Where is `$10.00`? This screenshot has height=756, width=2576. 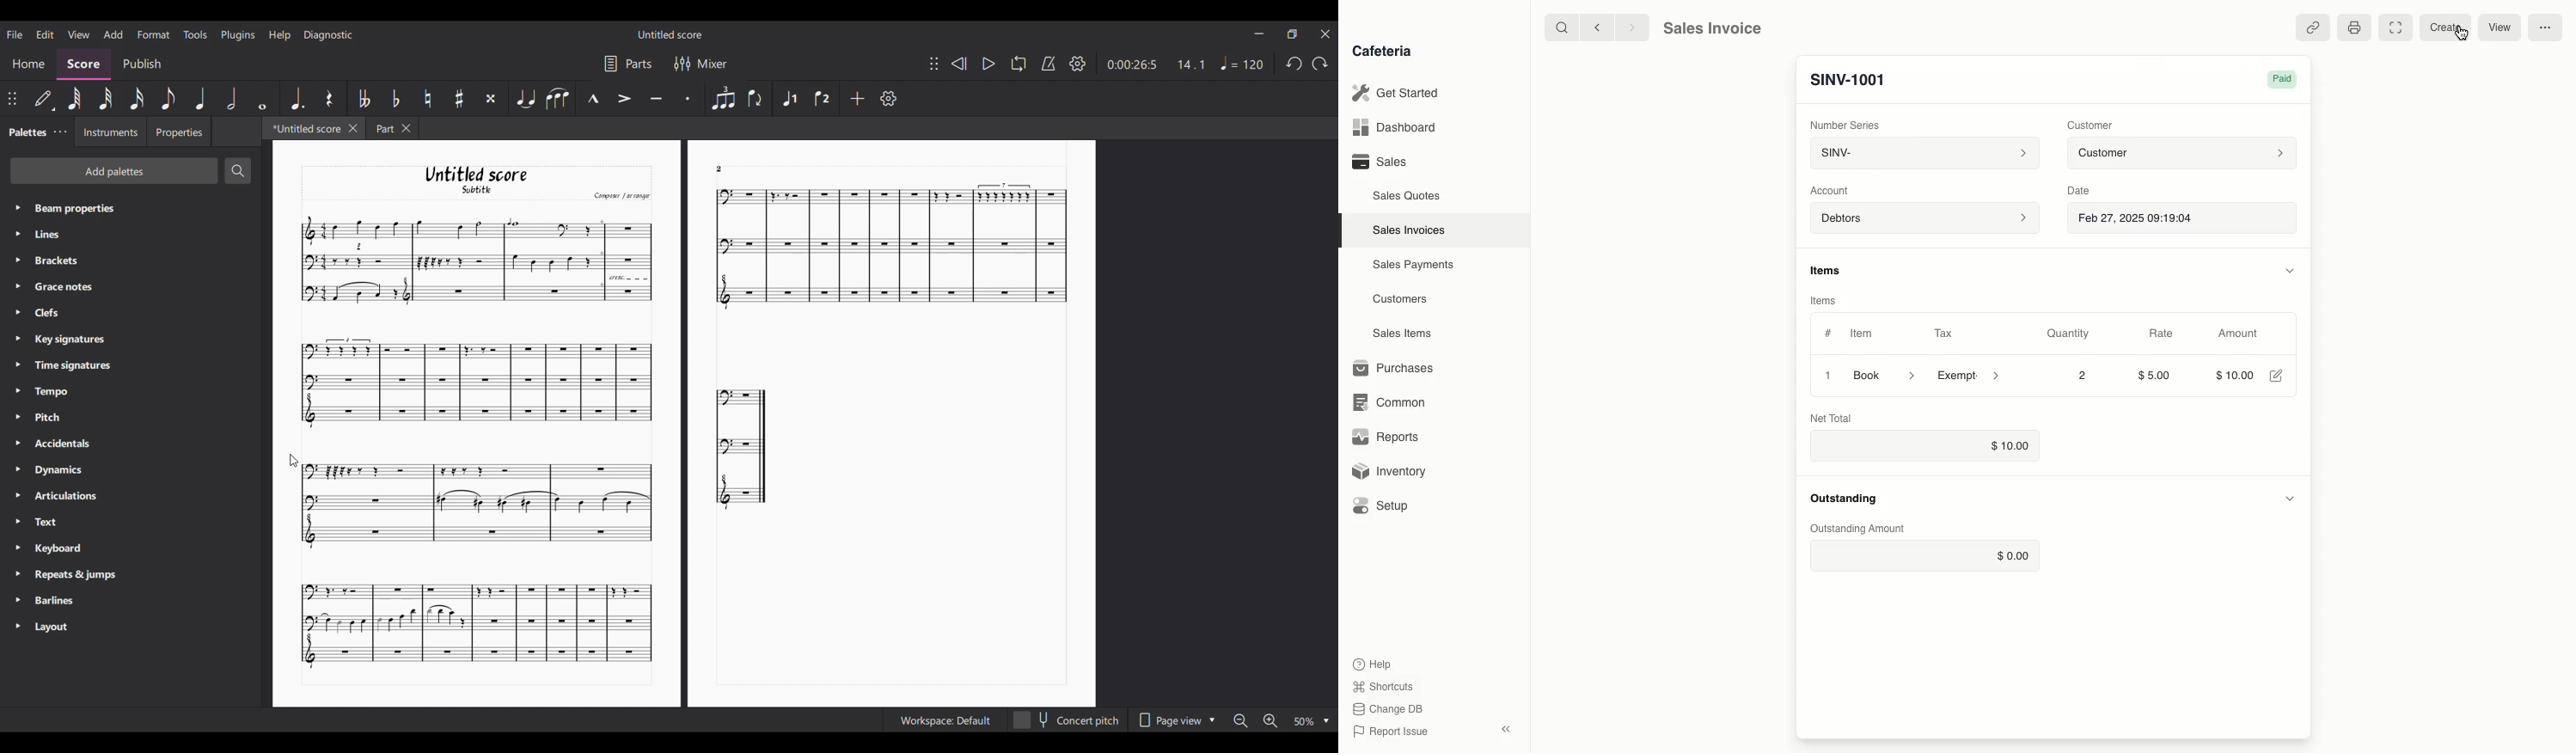
$10.00 is located at coordinates (1922, 446).